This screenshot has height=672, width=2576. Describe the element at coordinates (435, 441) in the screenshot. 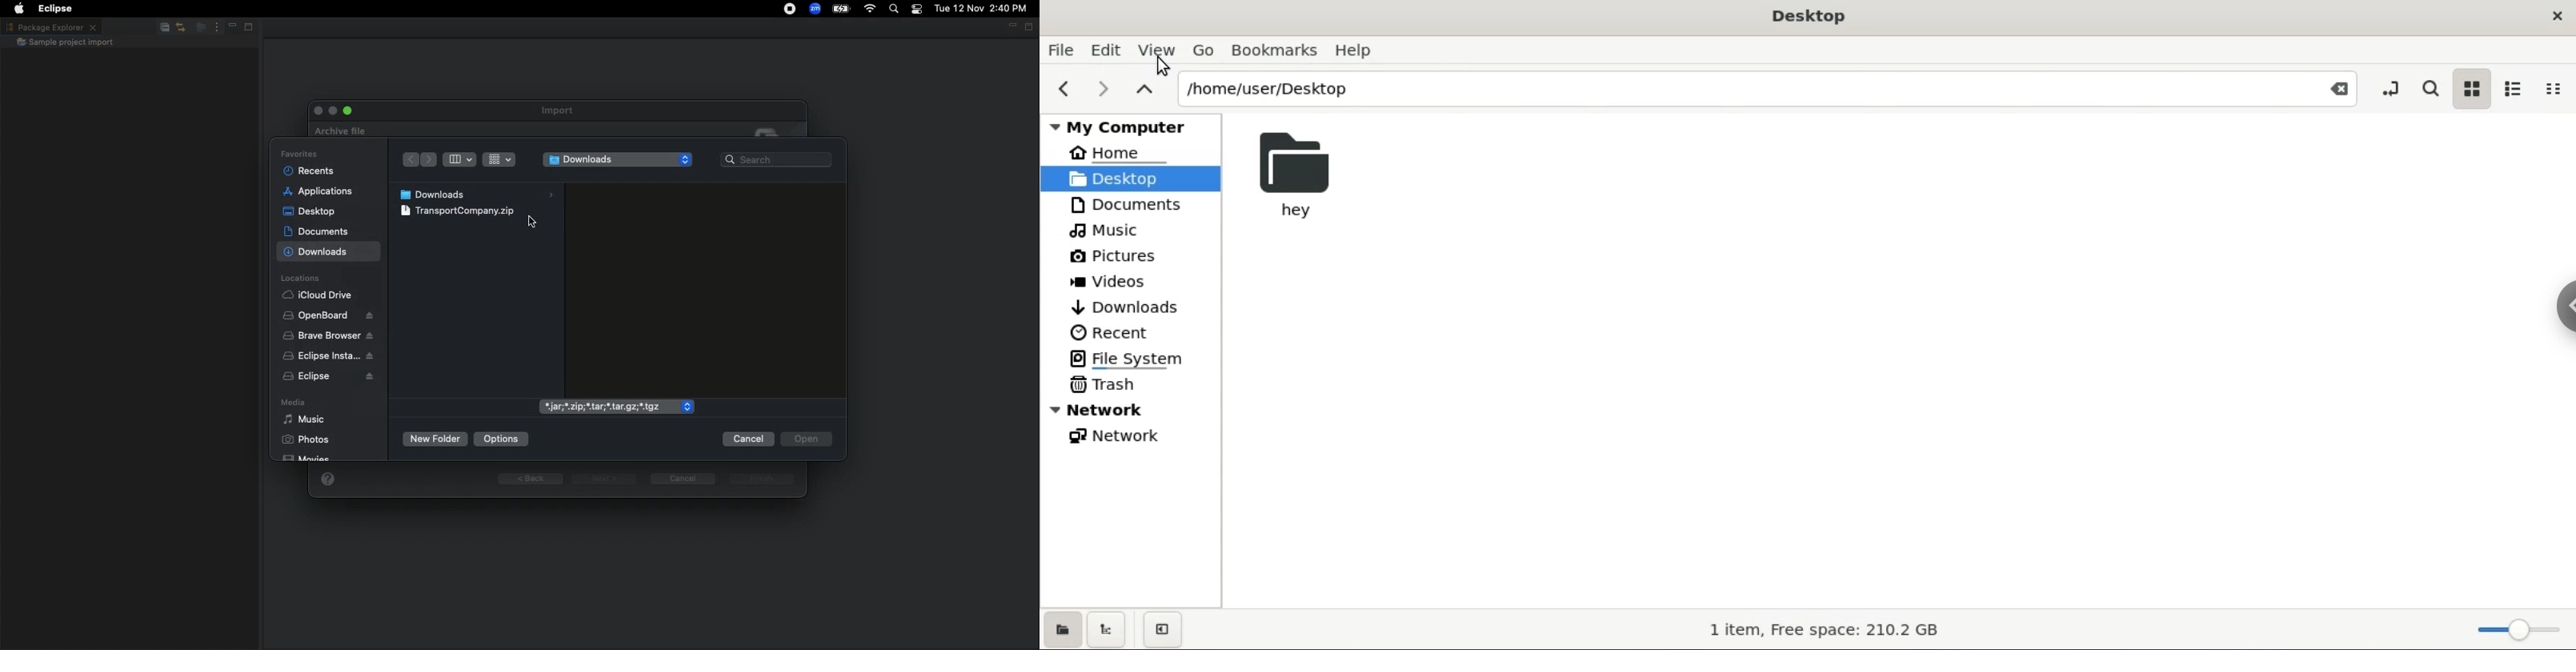

I see `New folder` at that location.